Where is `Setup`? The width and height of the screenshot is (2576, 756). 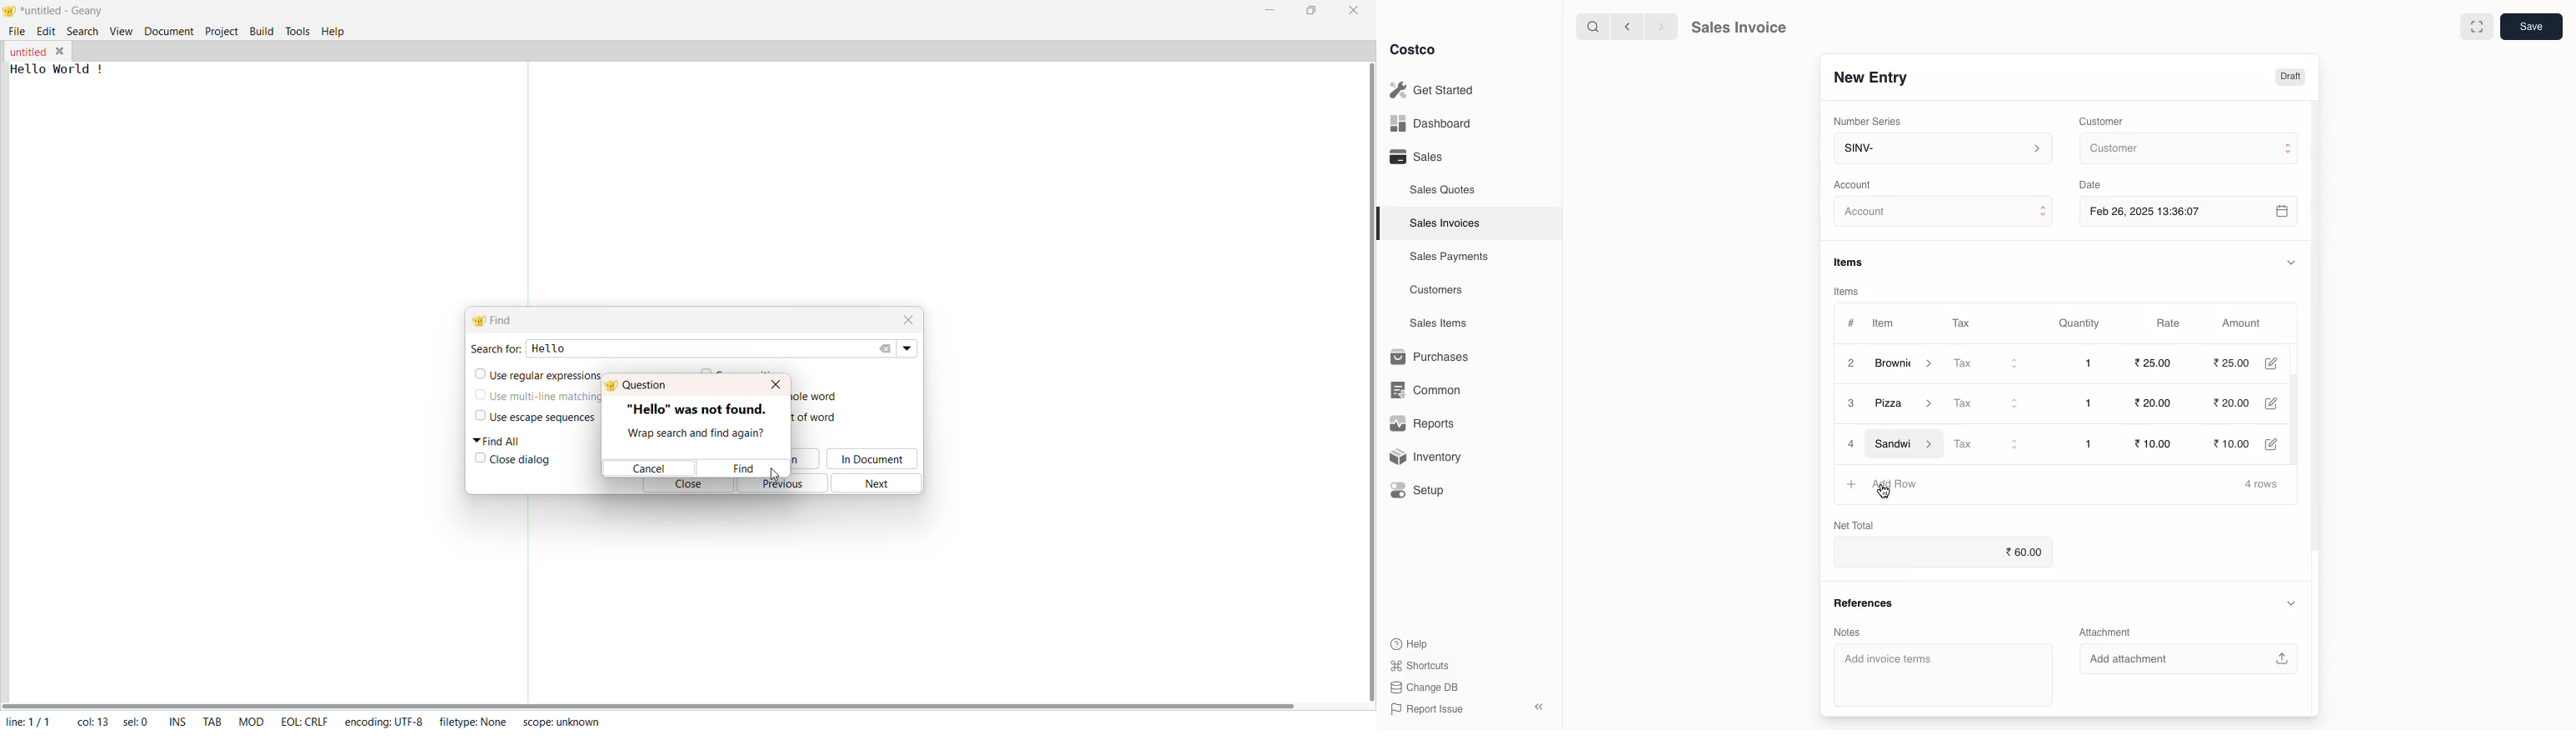
Setup is located at coordinates (1424, 490).